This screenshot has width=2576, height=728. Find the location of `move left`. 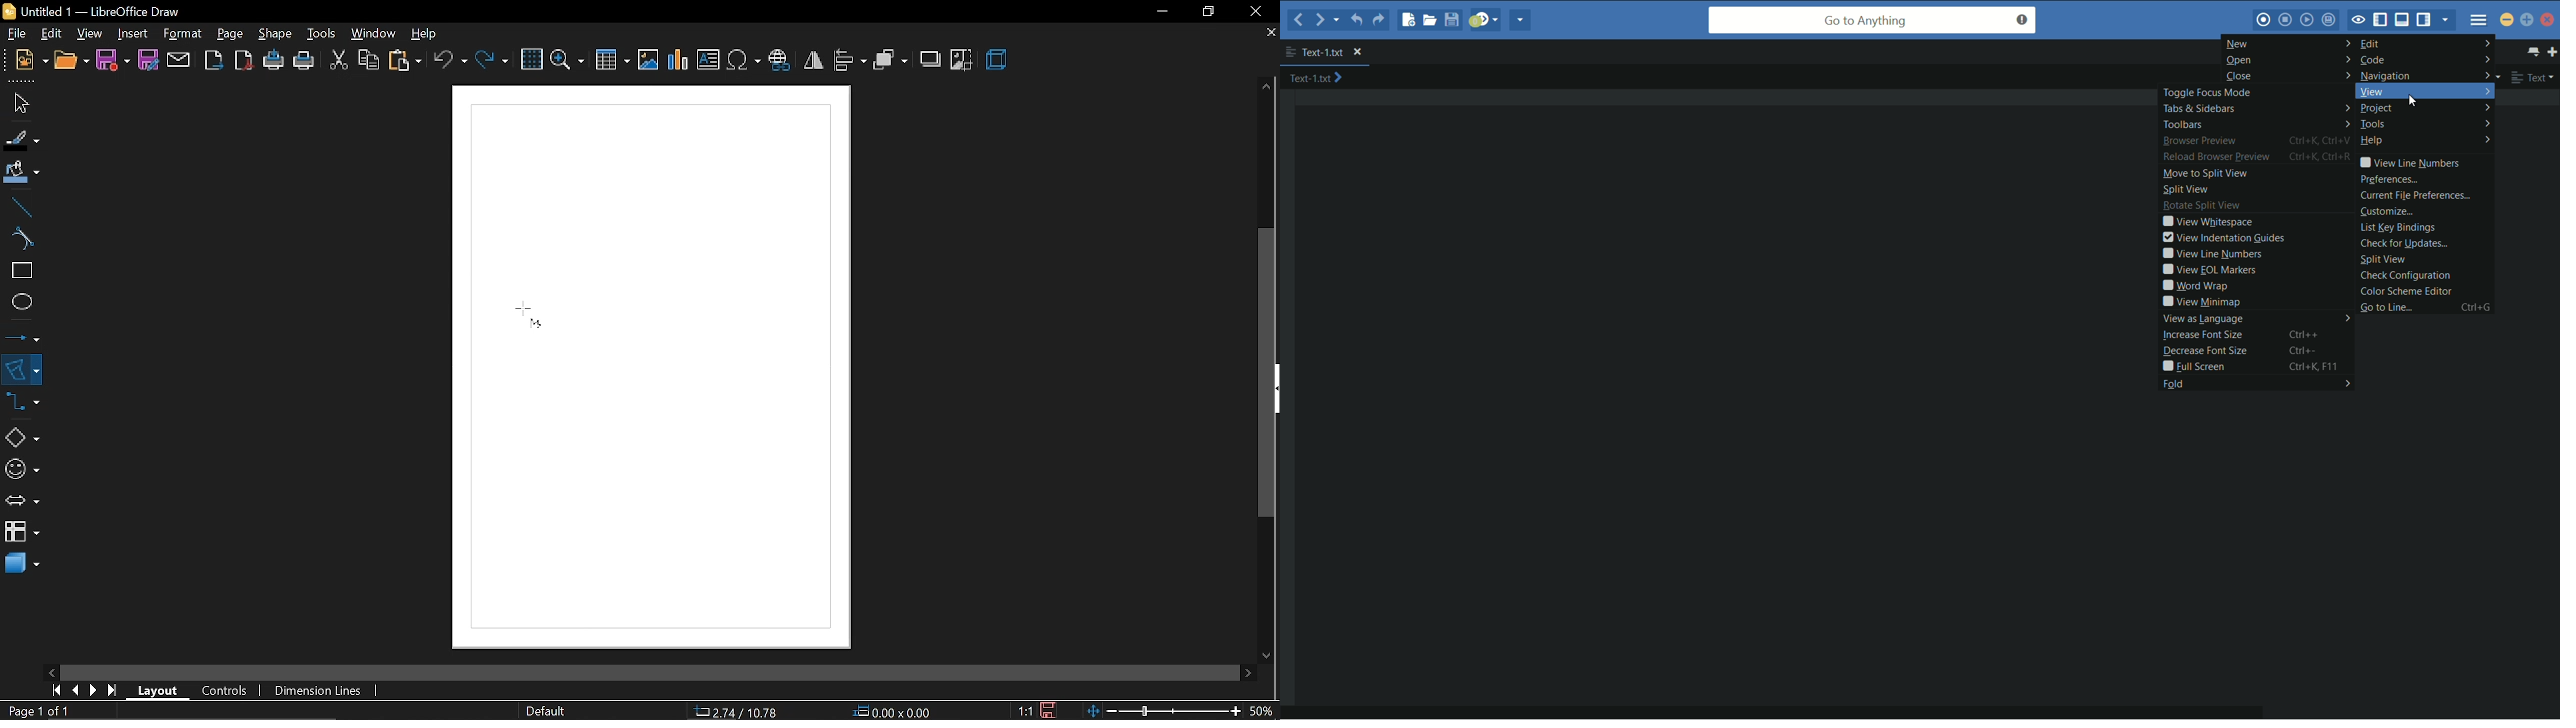

move left is located at coordinates (51, 671).